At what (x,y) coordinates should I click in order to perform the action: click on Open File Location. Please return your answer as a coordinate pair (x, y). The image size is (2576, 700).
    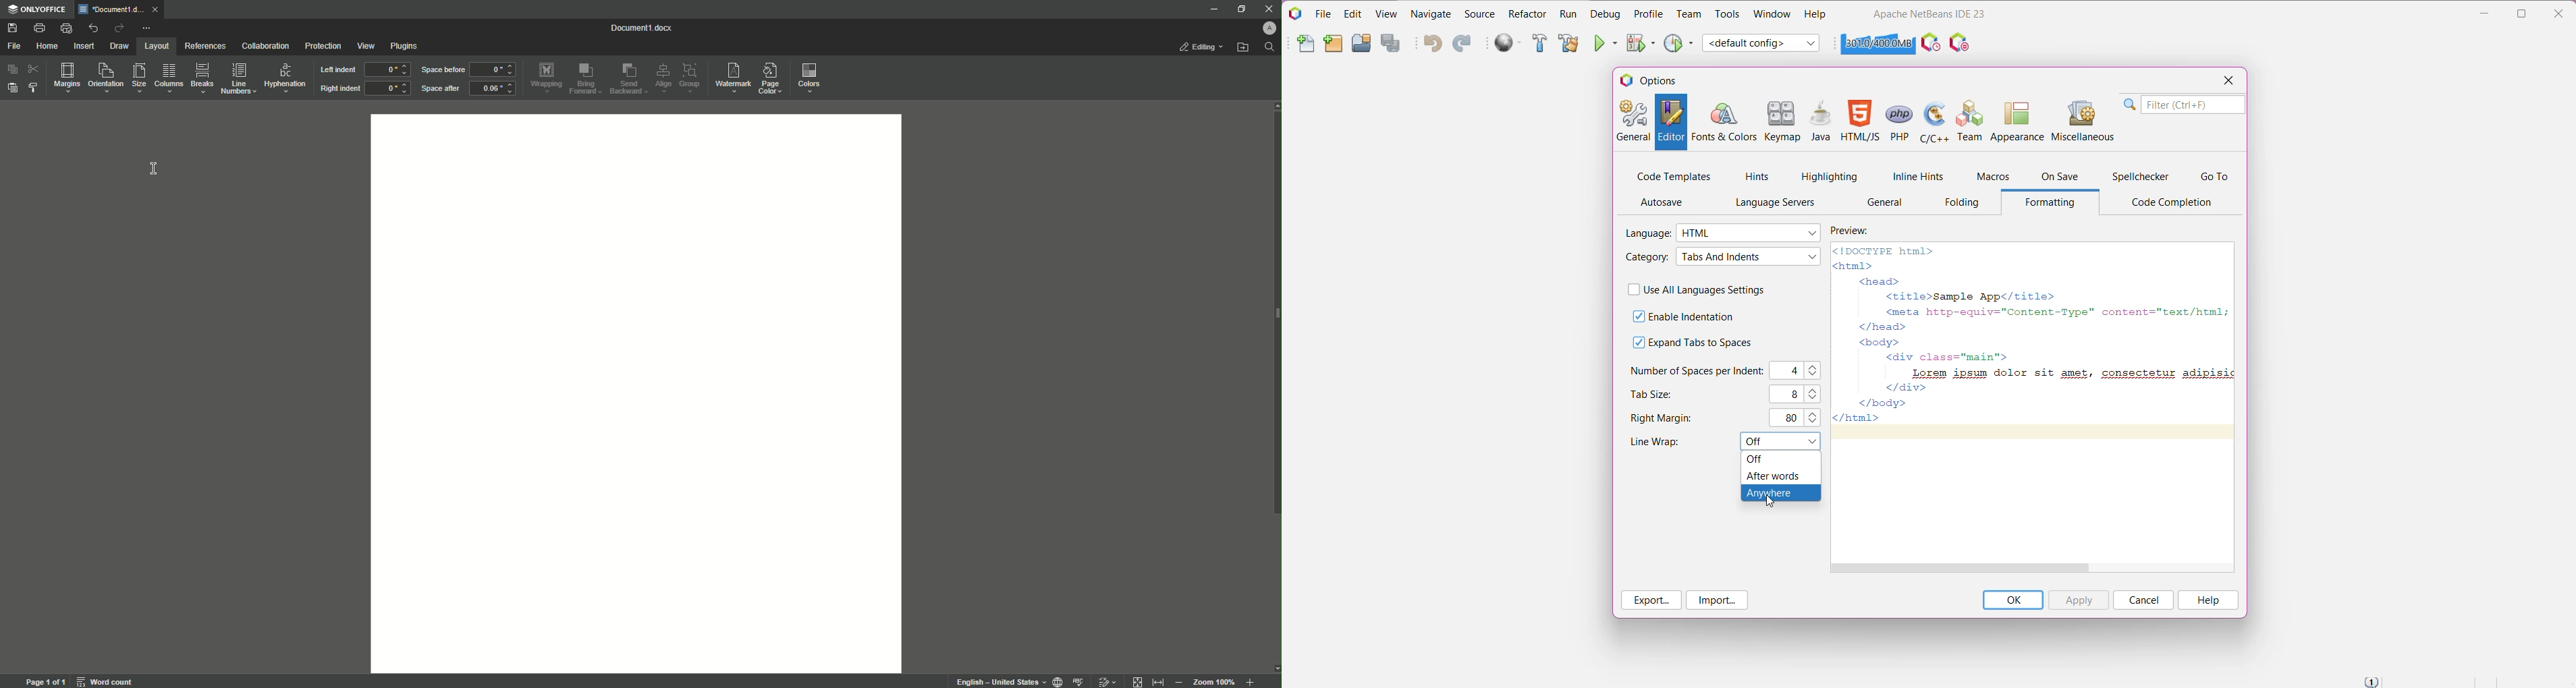
    Looking at the image, I should click on (1242, 49).